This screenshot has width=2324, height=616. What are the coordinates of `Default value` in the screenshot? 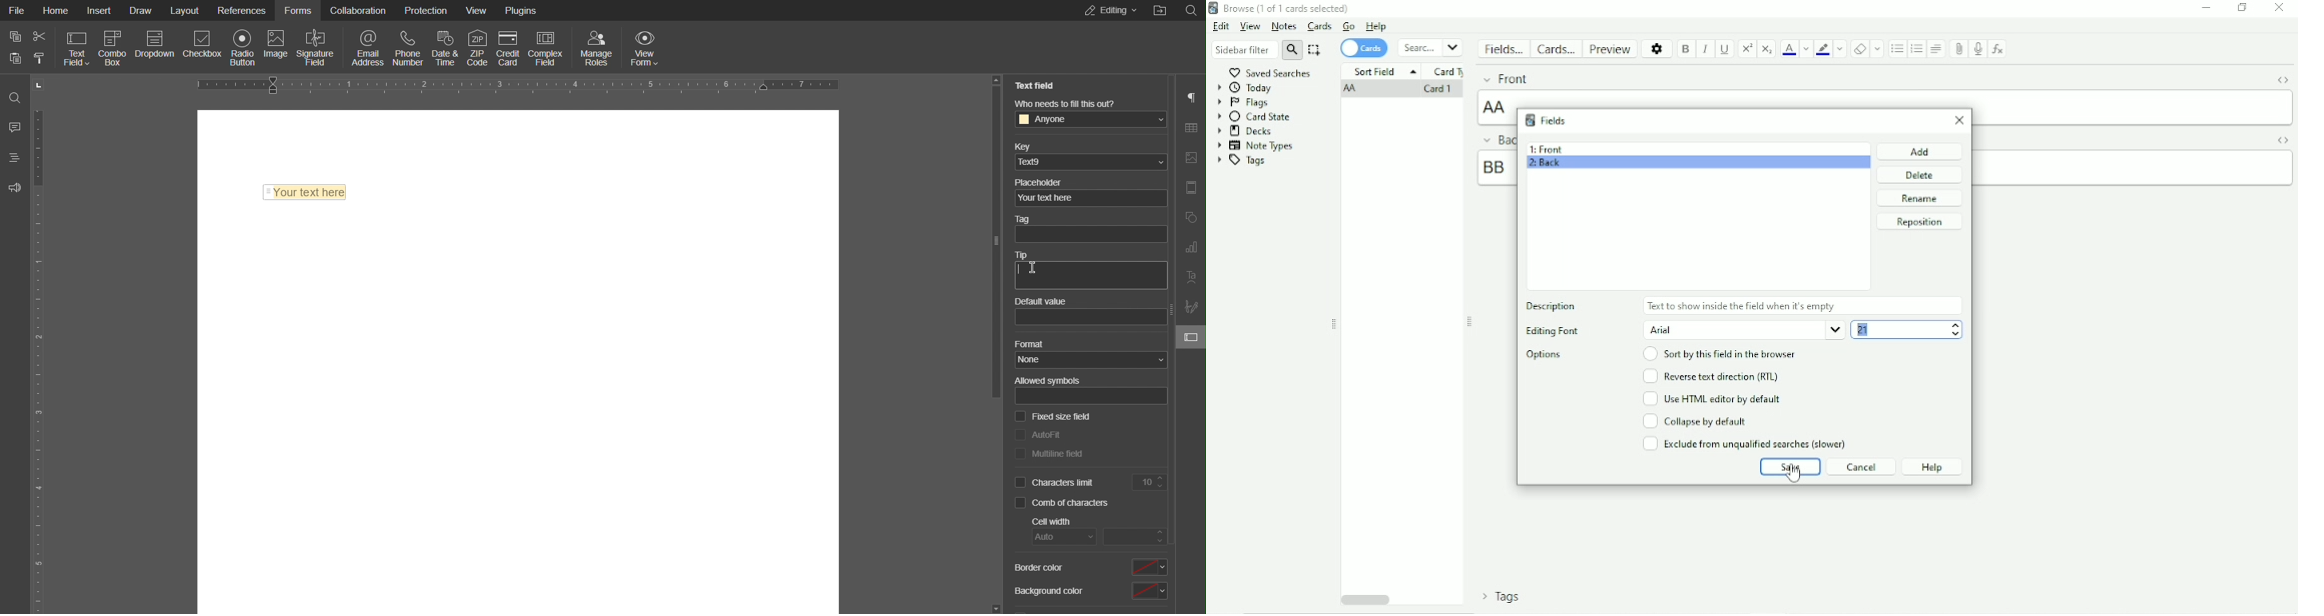 It's located at (1091, 298).